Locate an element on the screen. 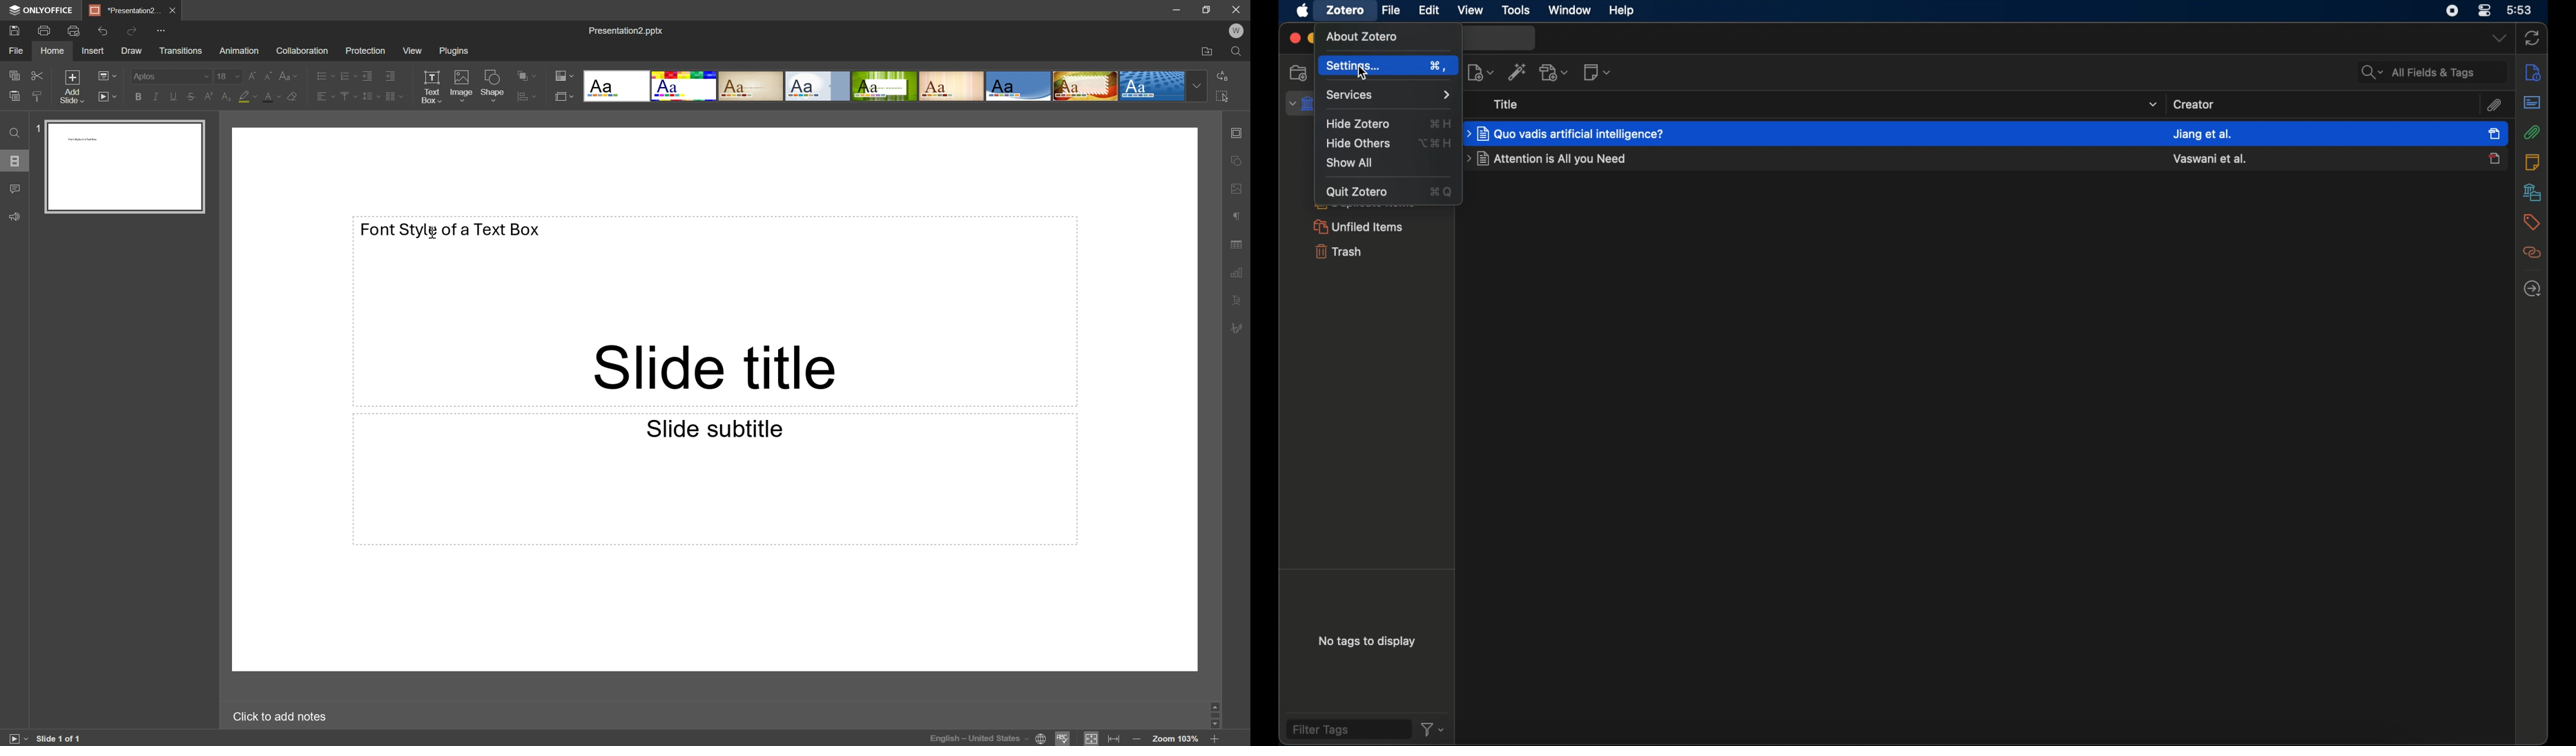 The width and height of the screenshot is (2576, 756). unified items is located at coordinates (1359, 227).